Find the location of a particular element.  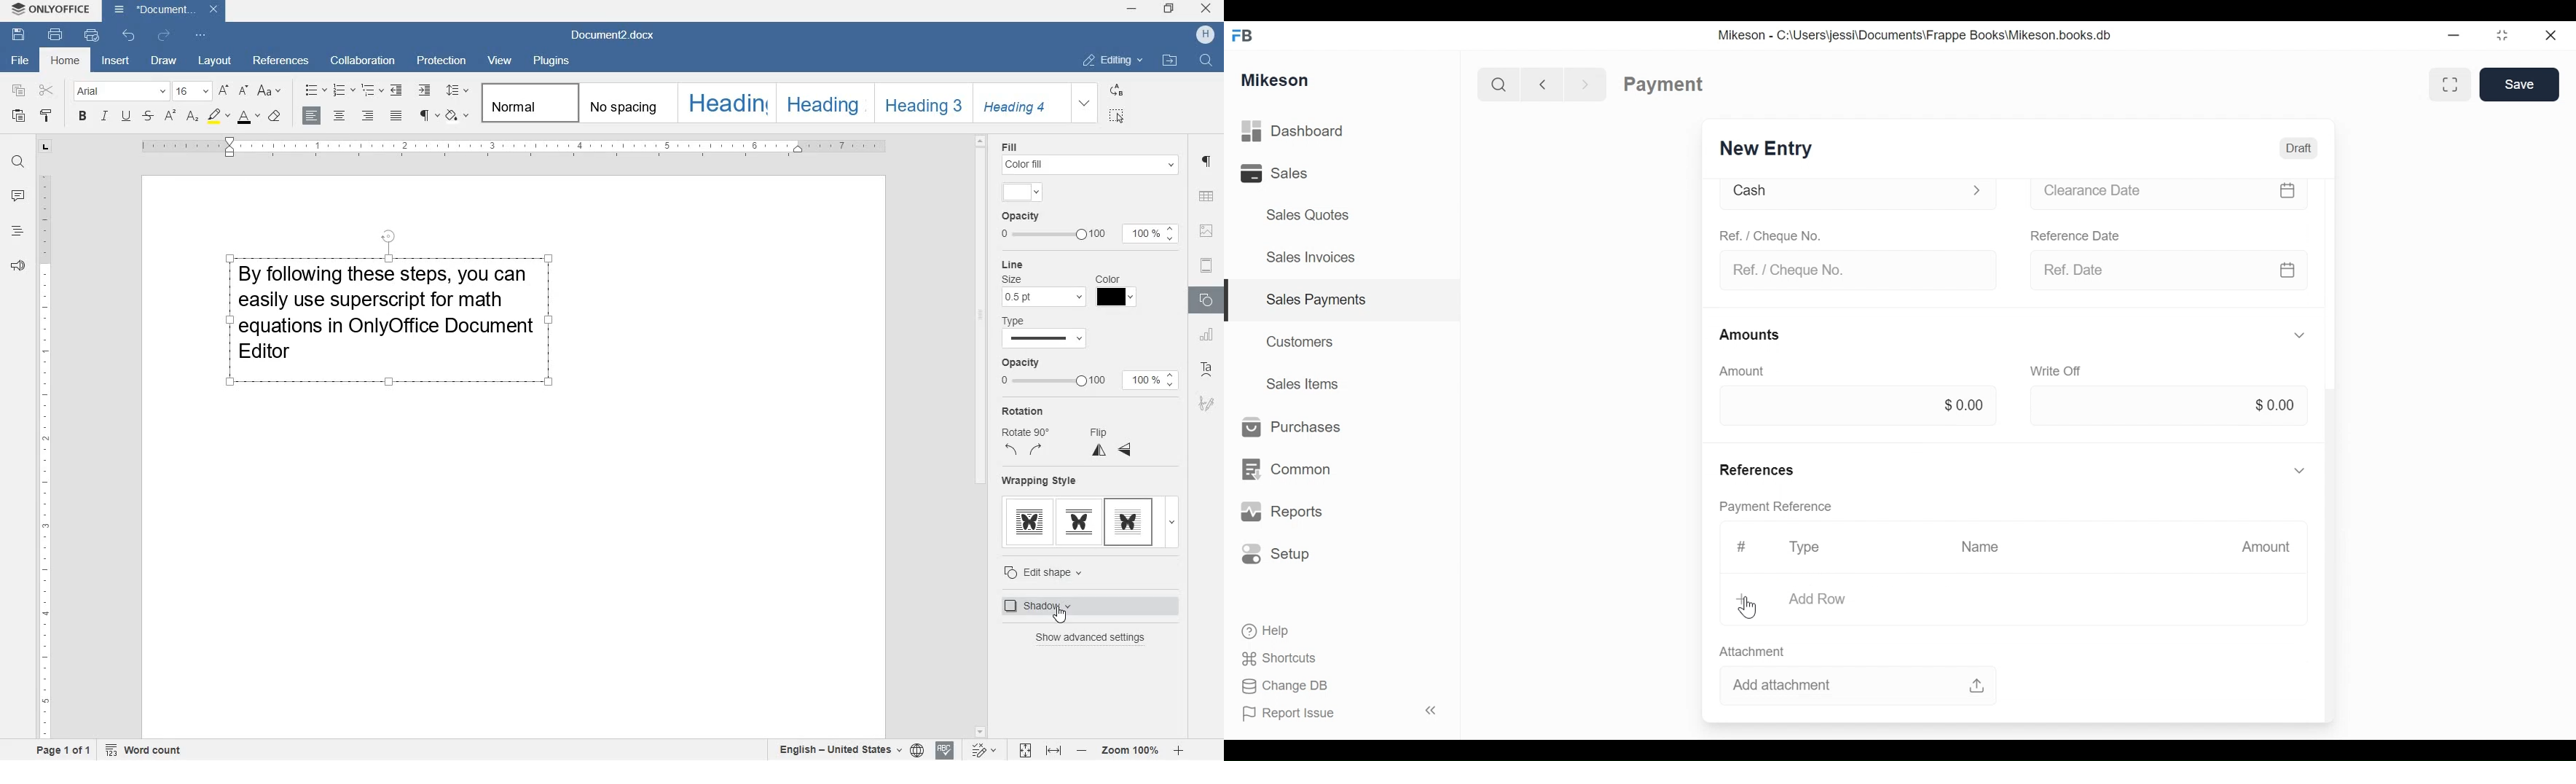

HEADING 2 is located at coordinates (822, 102).